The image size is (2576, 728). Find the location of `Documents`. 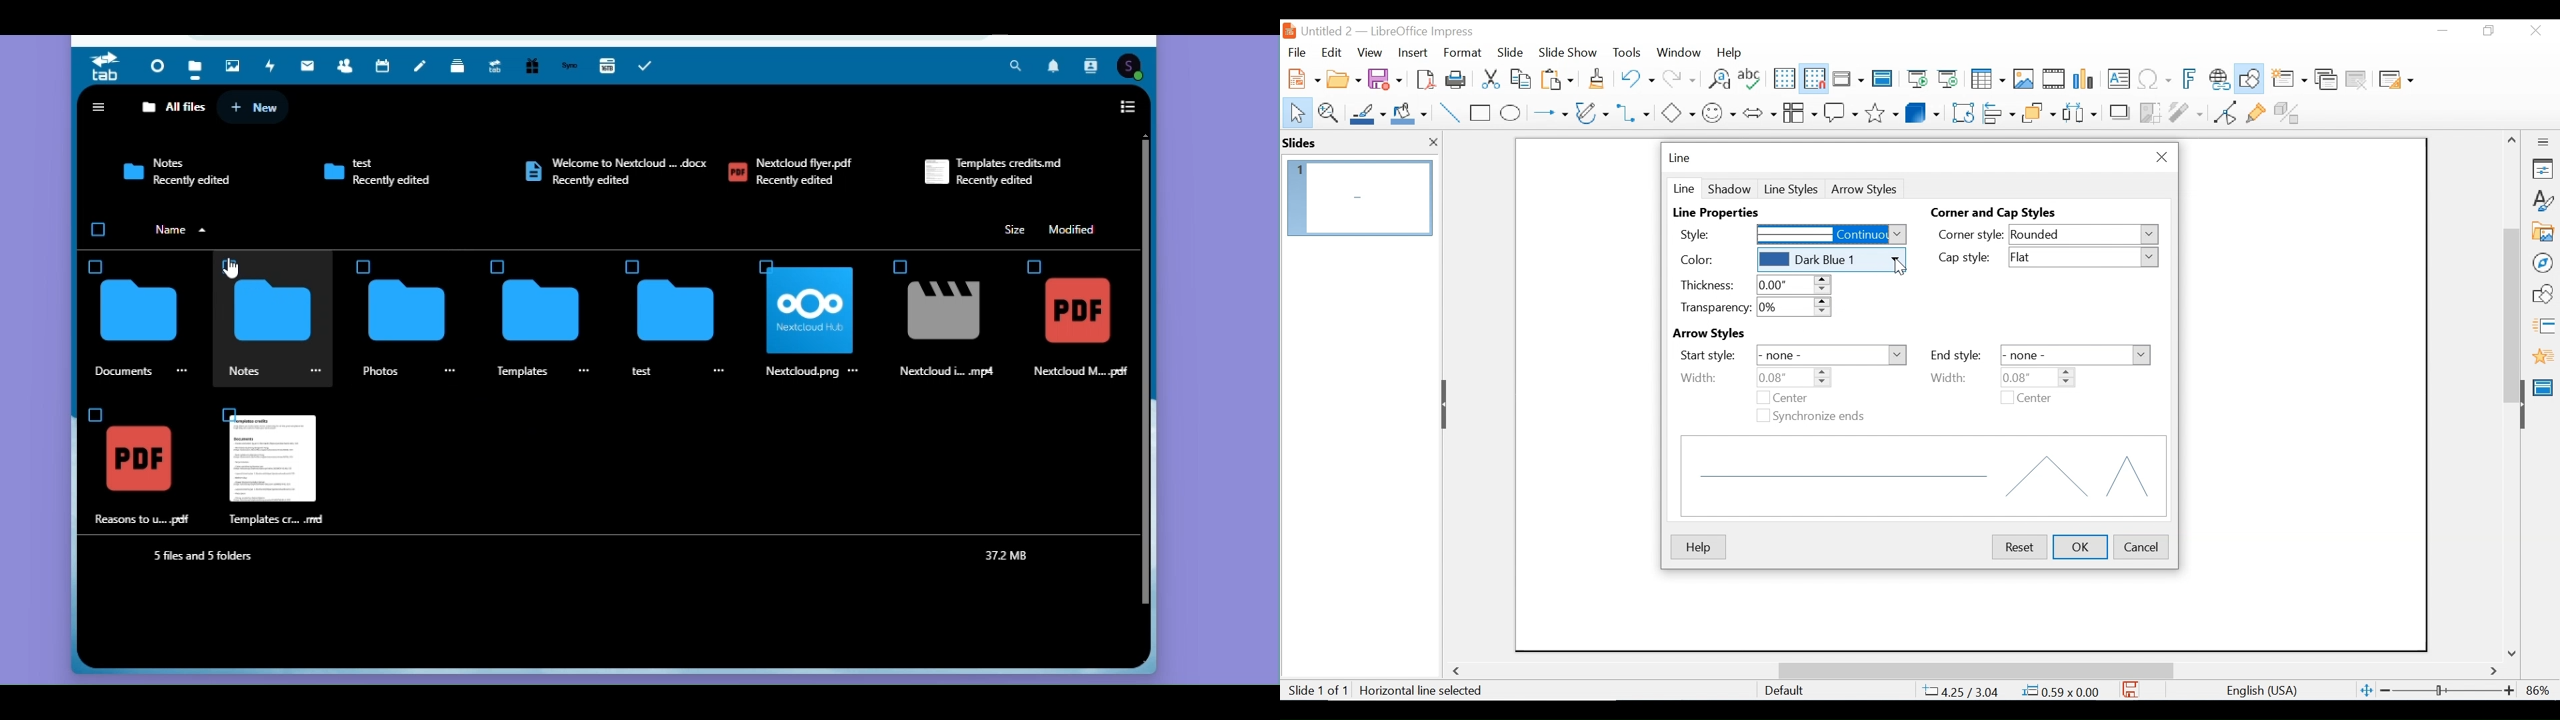

Documents is located at coordinates (124, 370).